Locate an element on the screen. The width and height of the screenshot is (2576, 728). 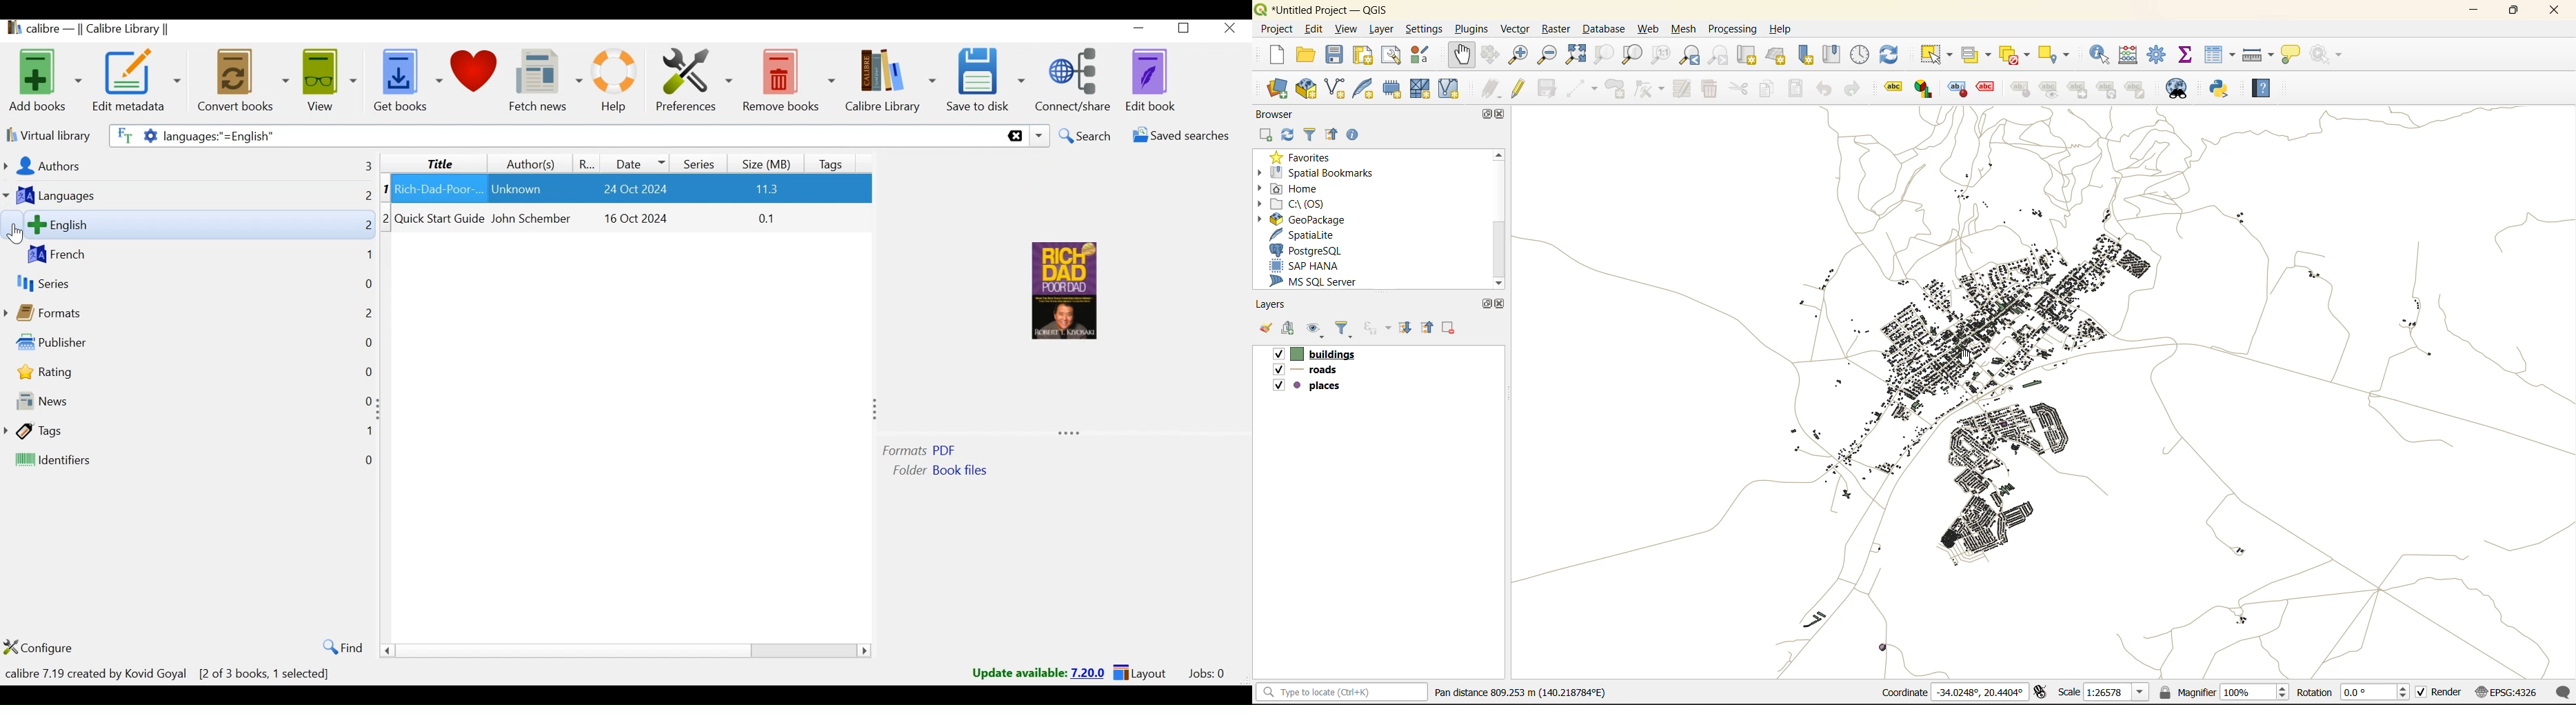
calibre 7.19 created by Kovid Goyal [3 books, 1 selected] is located at coordinates (172, 674).